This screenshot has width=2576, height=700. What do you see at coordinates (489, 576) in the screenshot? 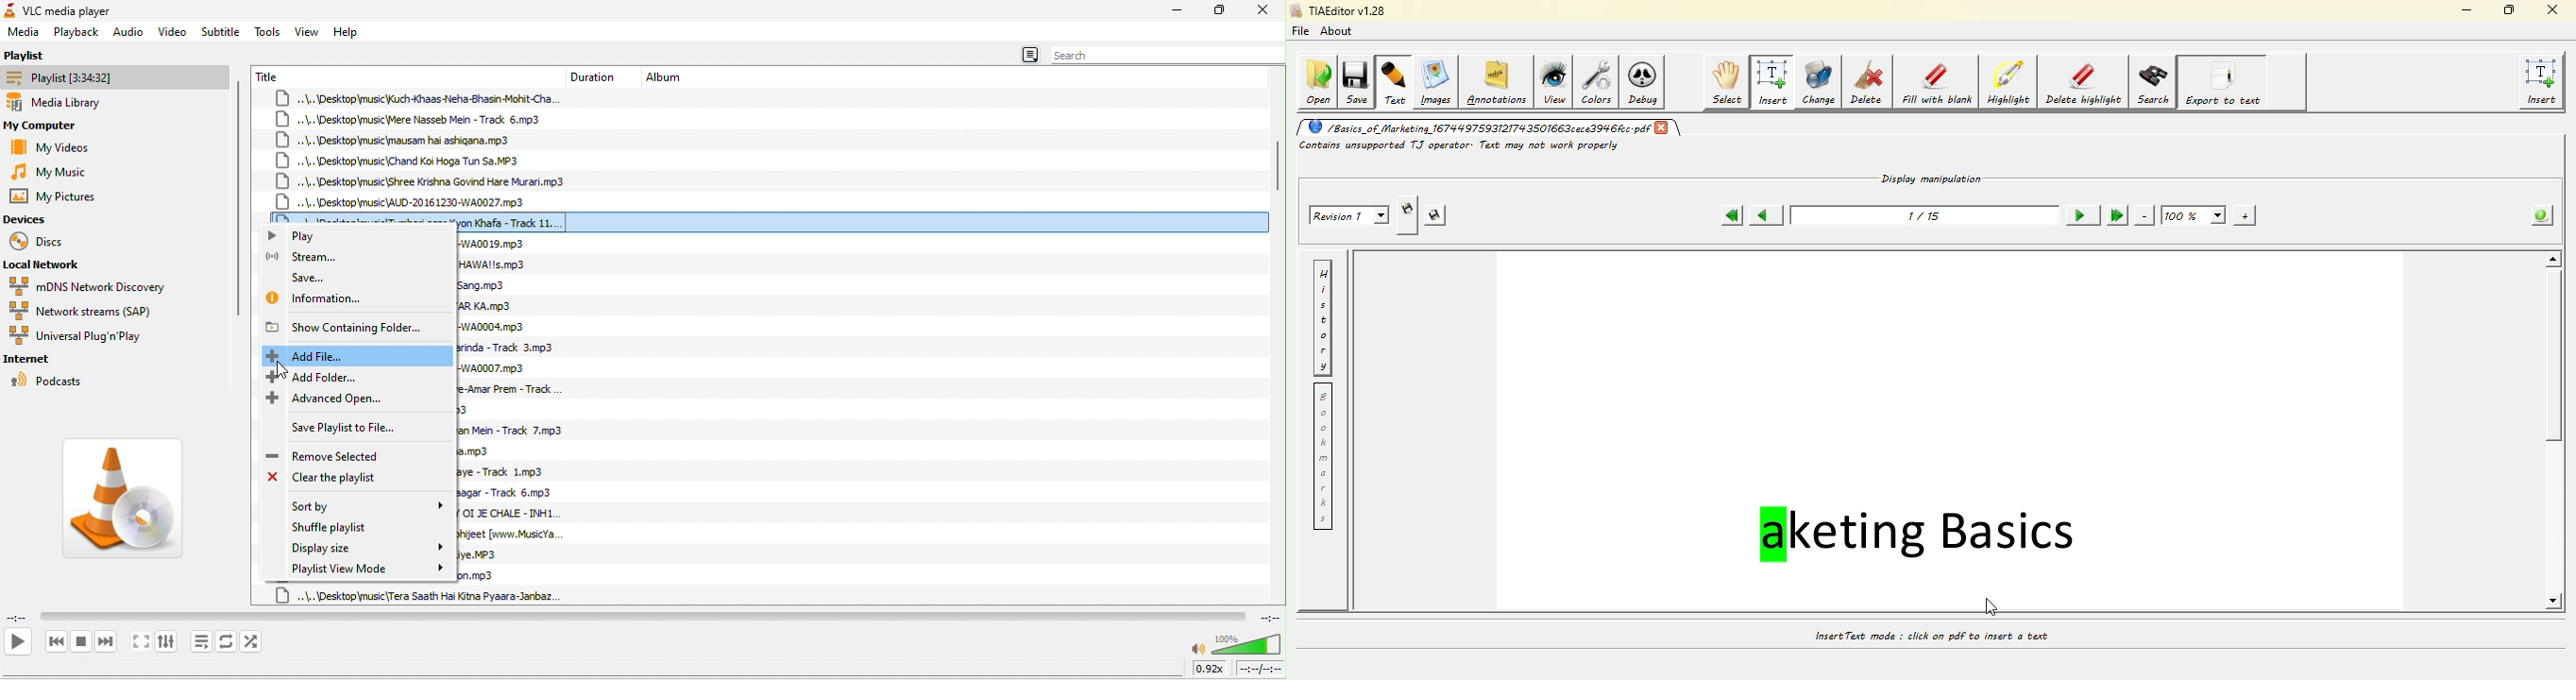
I see `..\..\Desktop\music\ae sagar ki lehron.mp3` at bounding box center [489, 576].